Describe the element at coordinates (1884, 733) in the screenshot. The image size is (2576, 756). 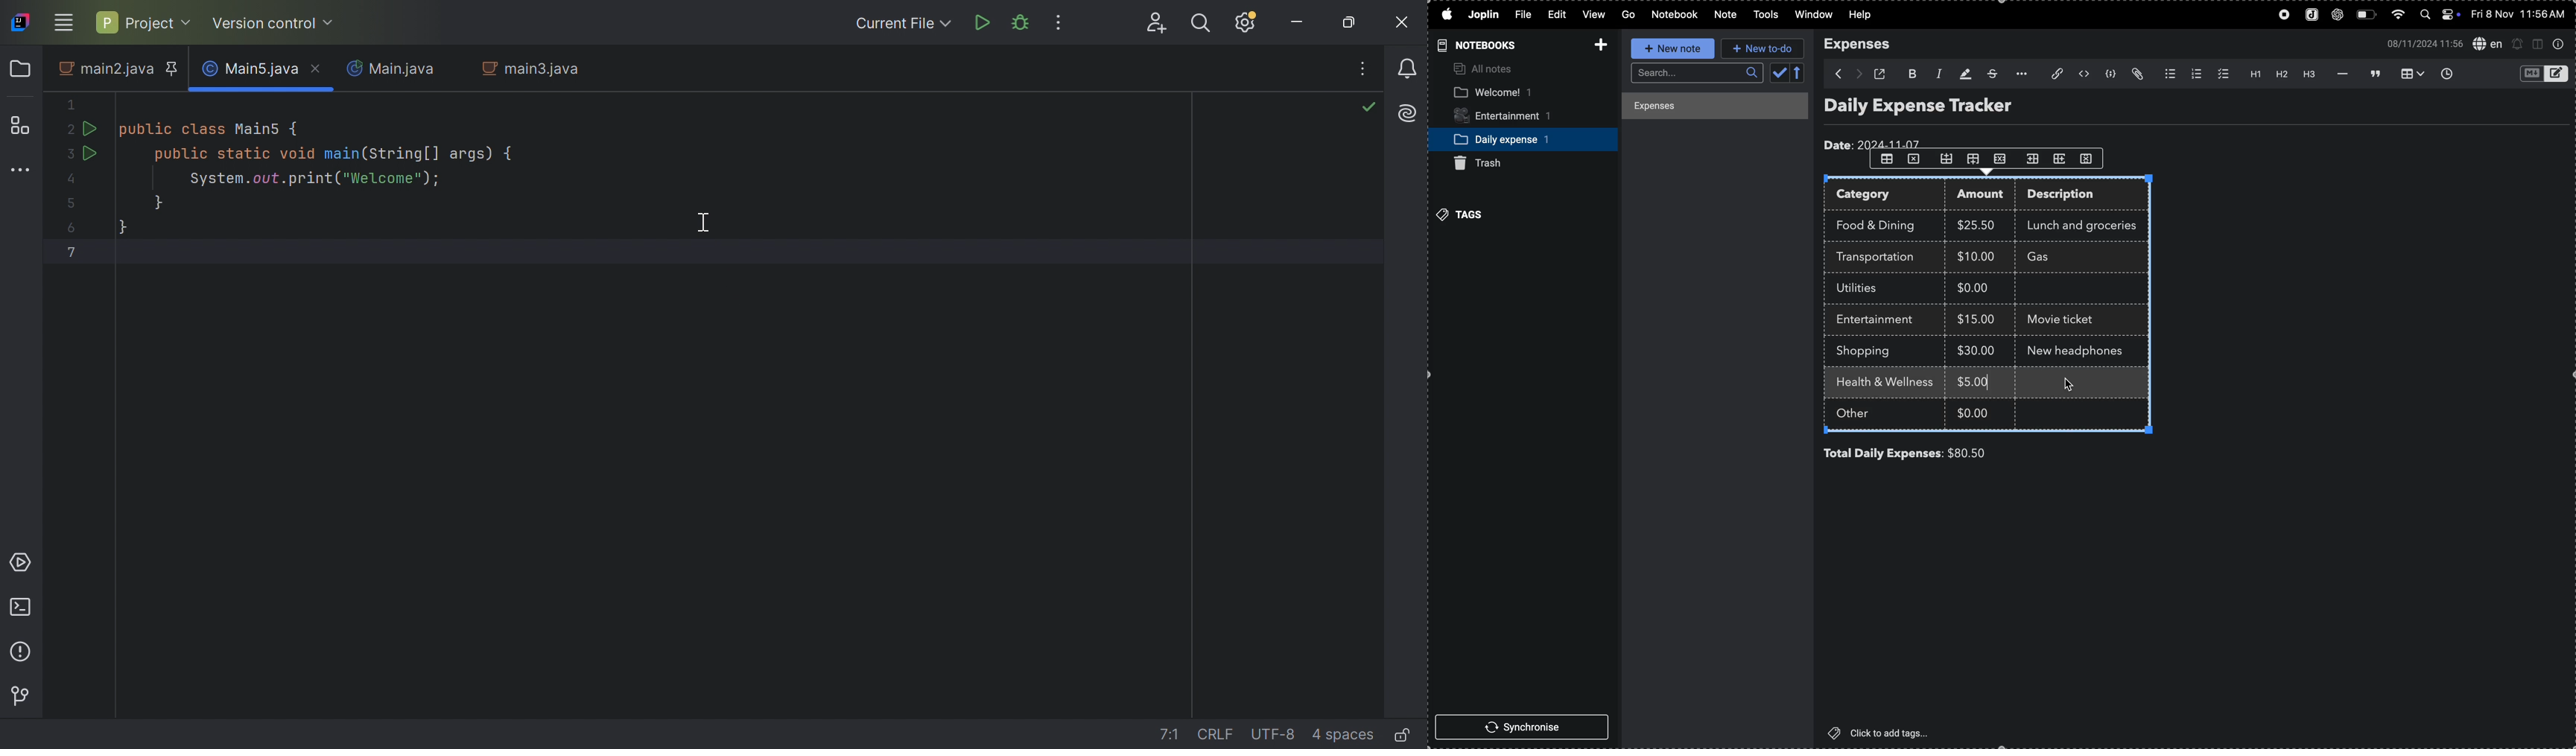
I see `click to add tags` at that location.